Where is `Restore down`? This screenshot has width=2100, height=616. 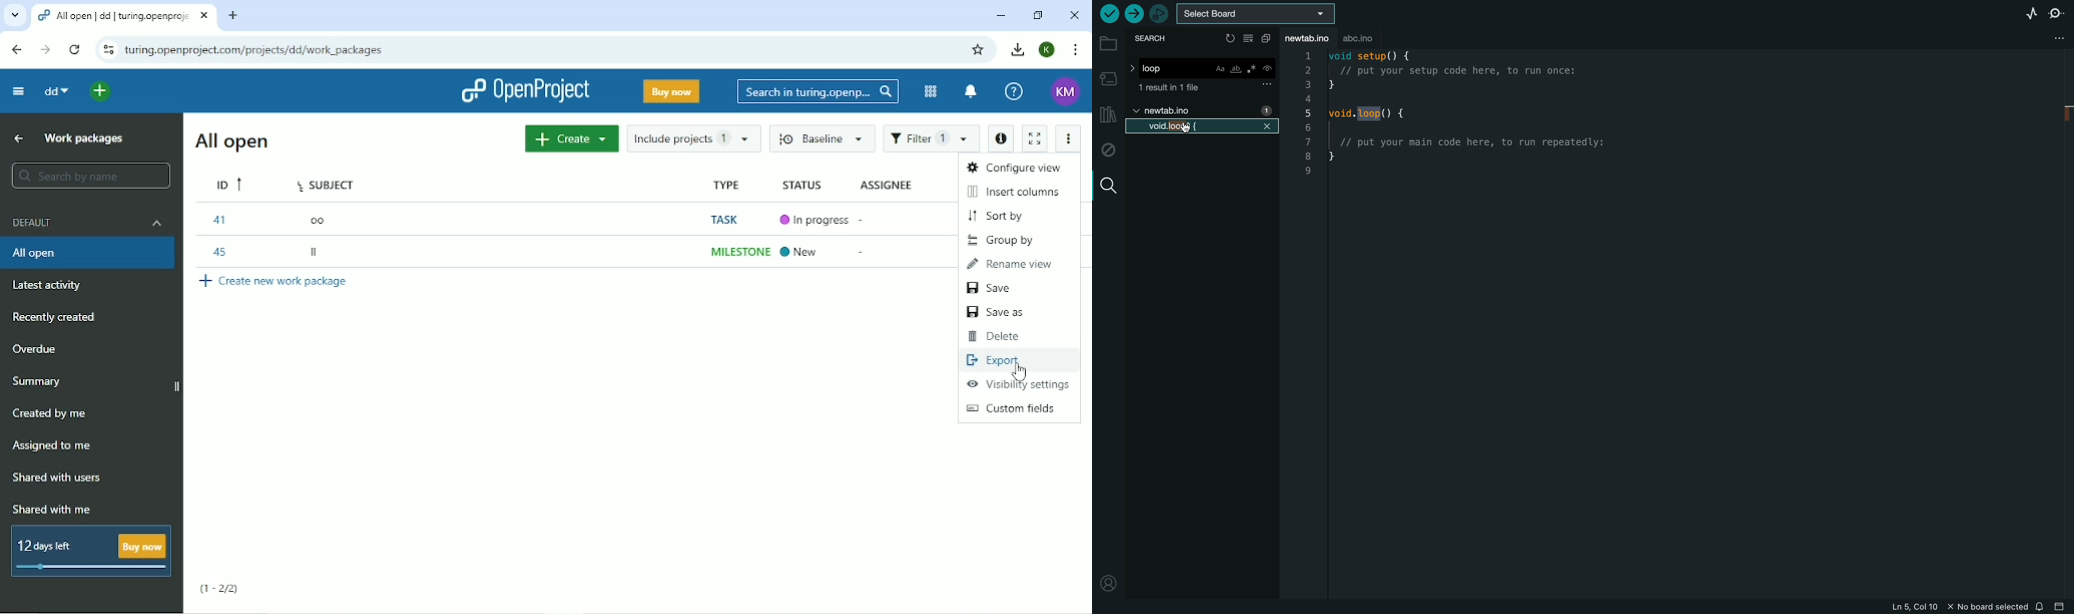
Restore down is located at coordinates (1038, 14).